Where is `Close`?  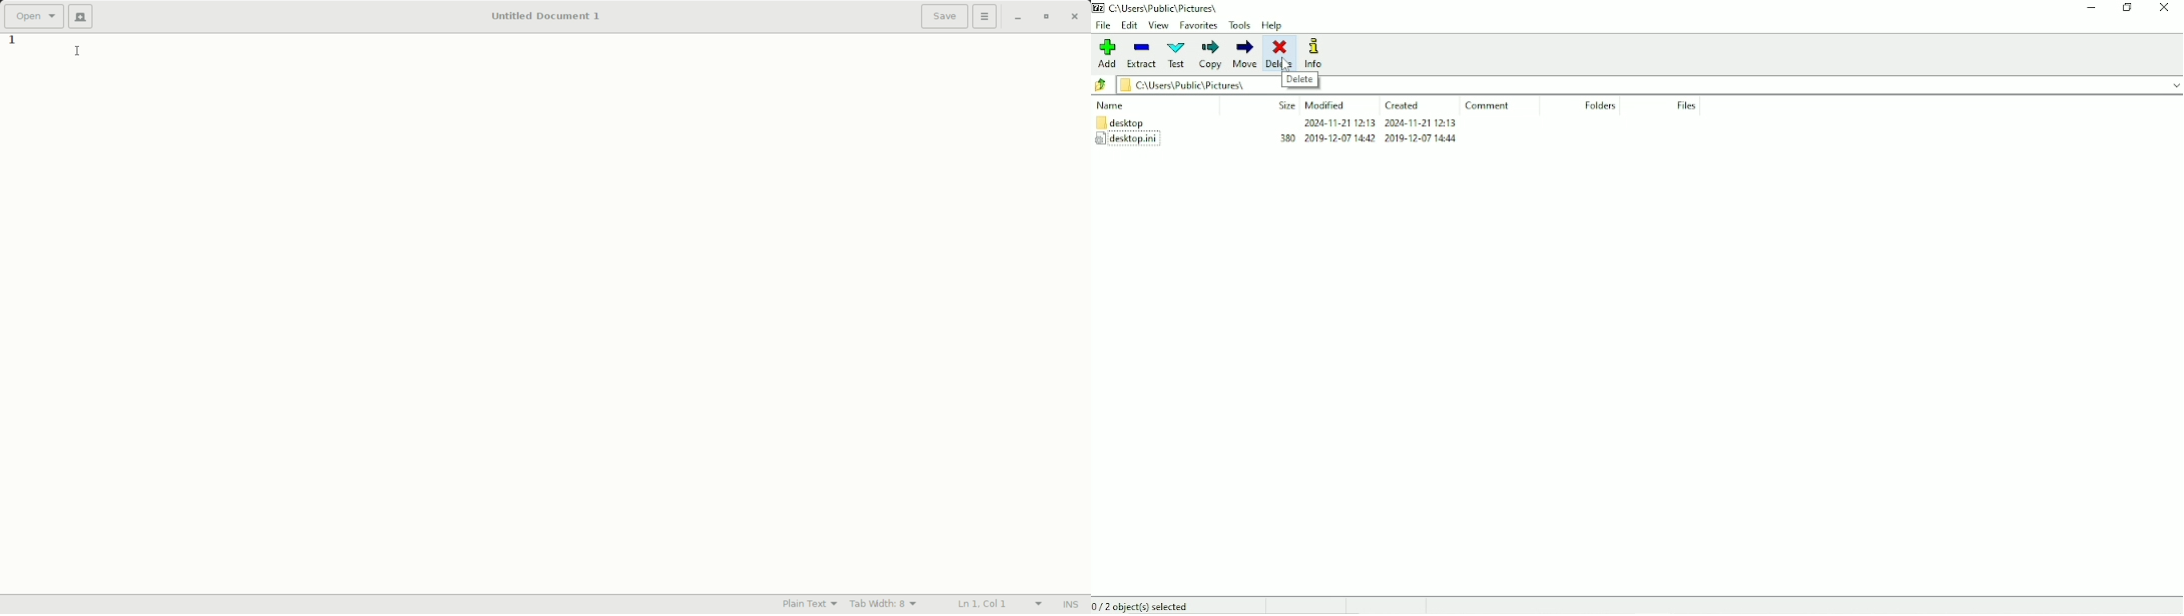 Close is located at coordinates (2164, 7).